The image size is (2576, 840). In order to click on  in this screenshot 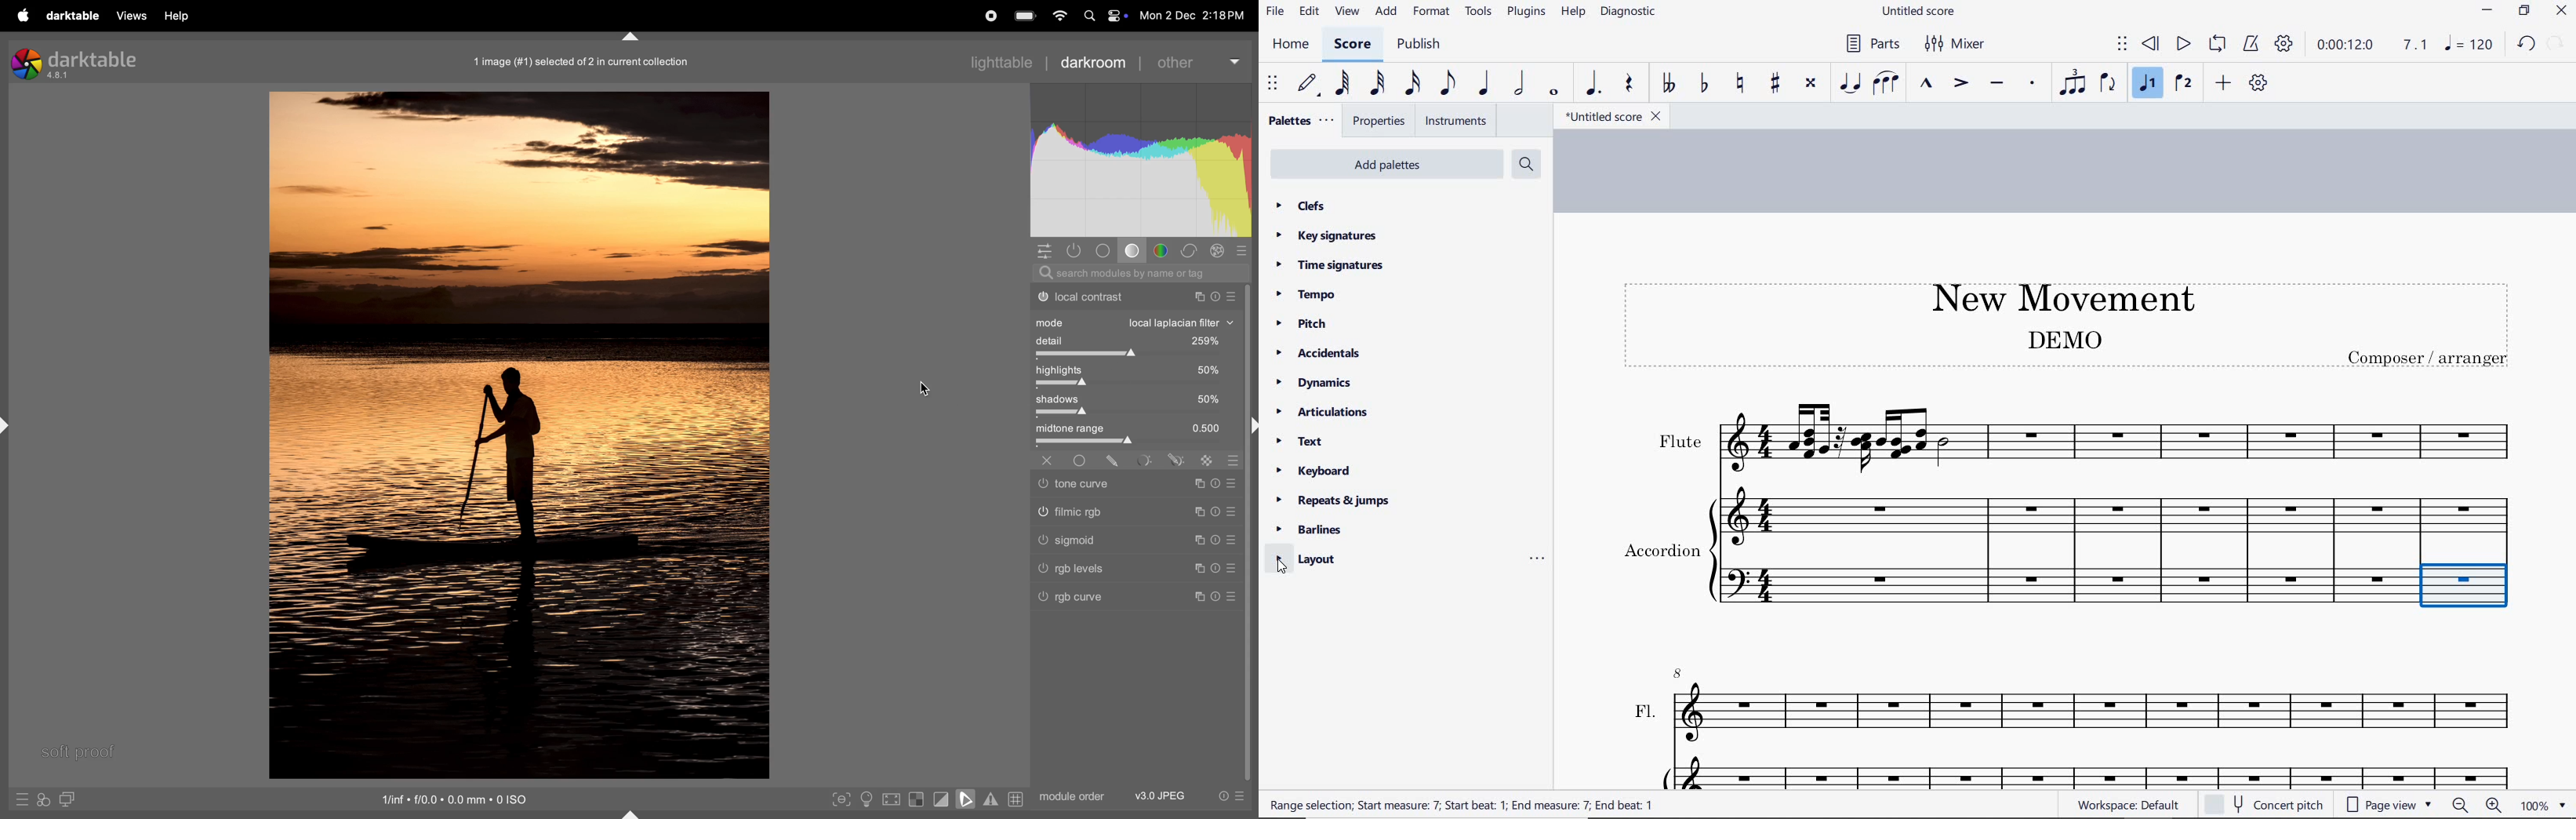, I will do `click(1091, 541)`.